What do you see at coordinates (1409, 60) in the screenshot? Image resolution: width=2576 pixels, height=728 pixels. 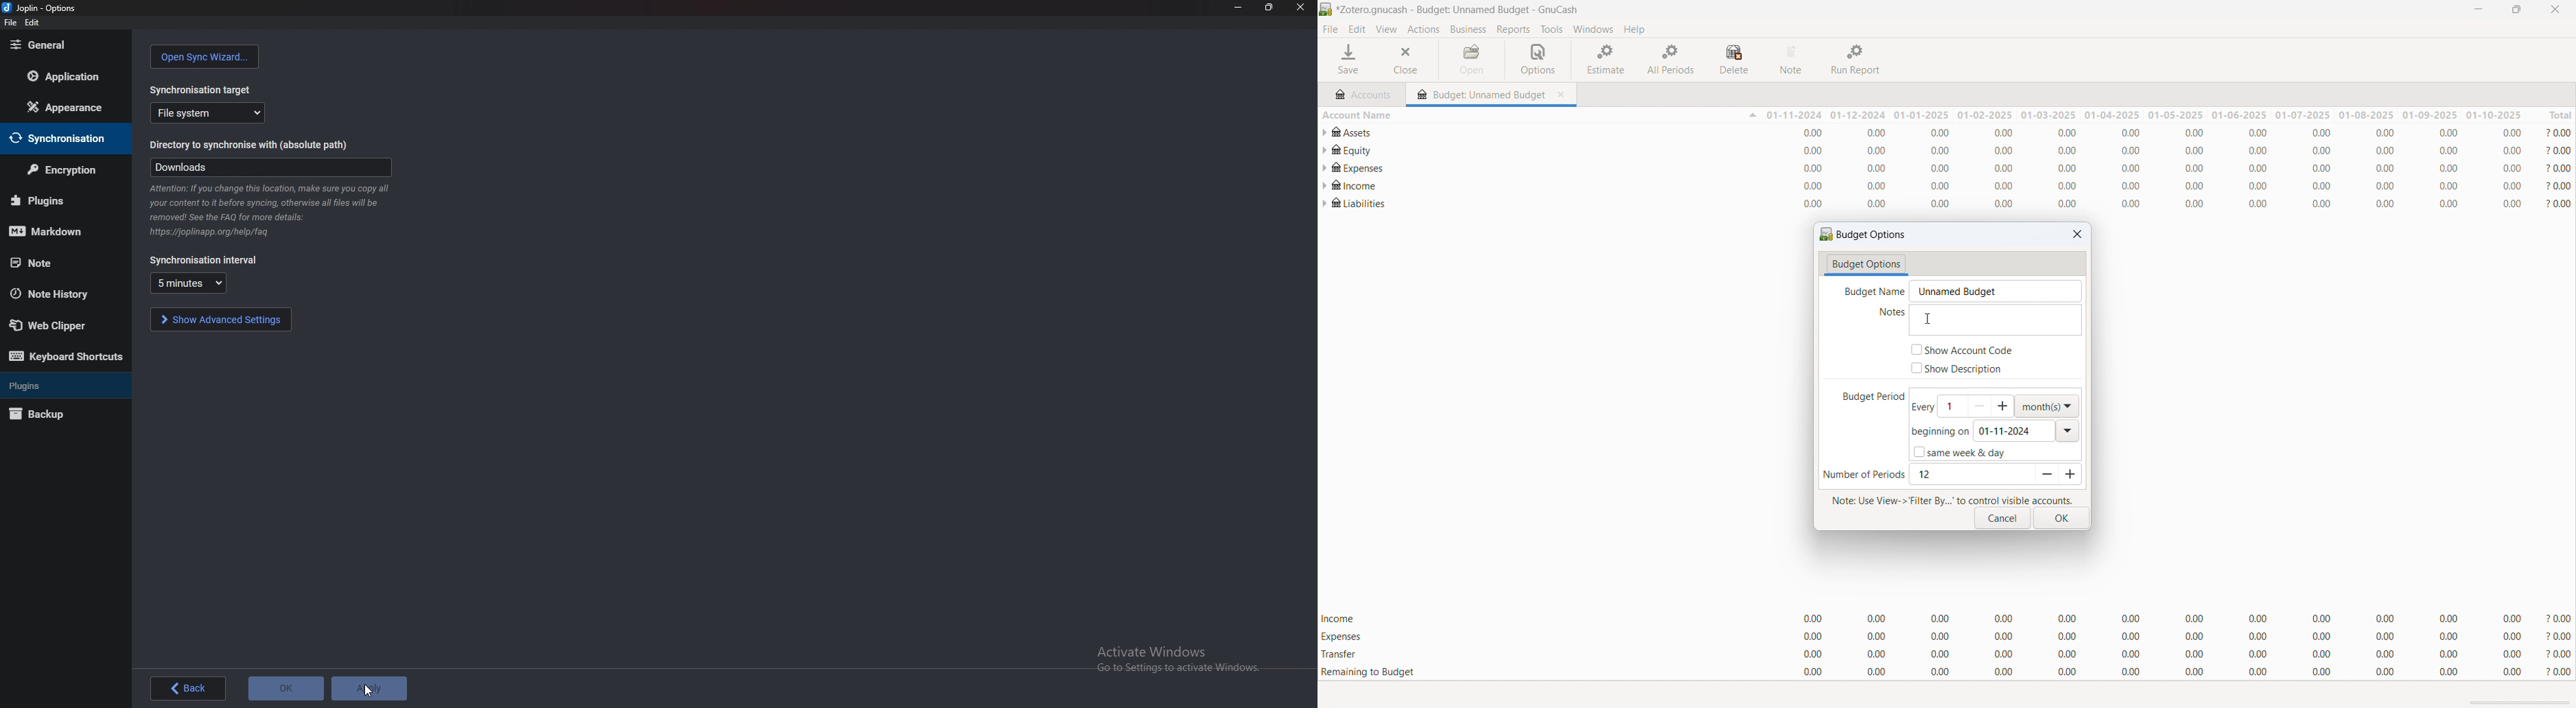 I see `close` at bounding box center [1409, 60].